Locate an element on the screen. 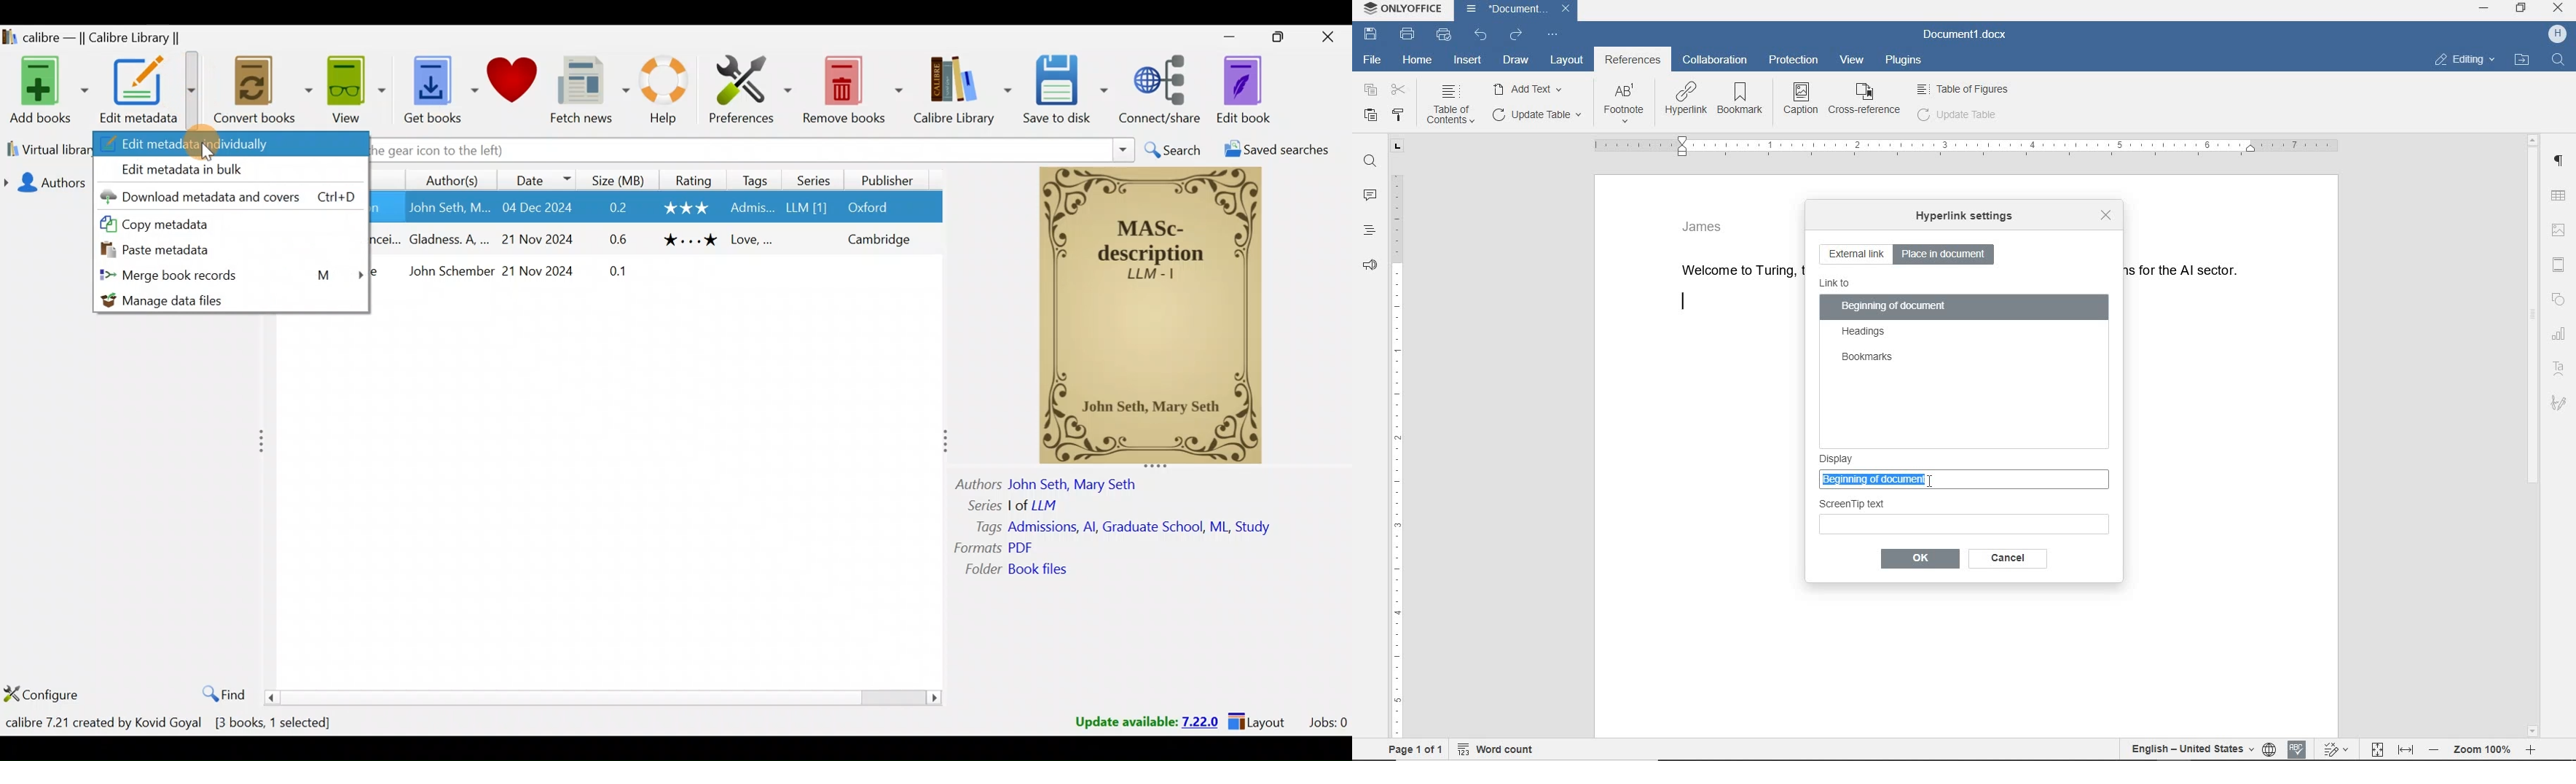 The image size is (2576, 784). Close is located at coordinates (2559, 9).